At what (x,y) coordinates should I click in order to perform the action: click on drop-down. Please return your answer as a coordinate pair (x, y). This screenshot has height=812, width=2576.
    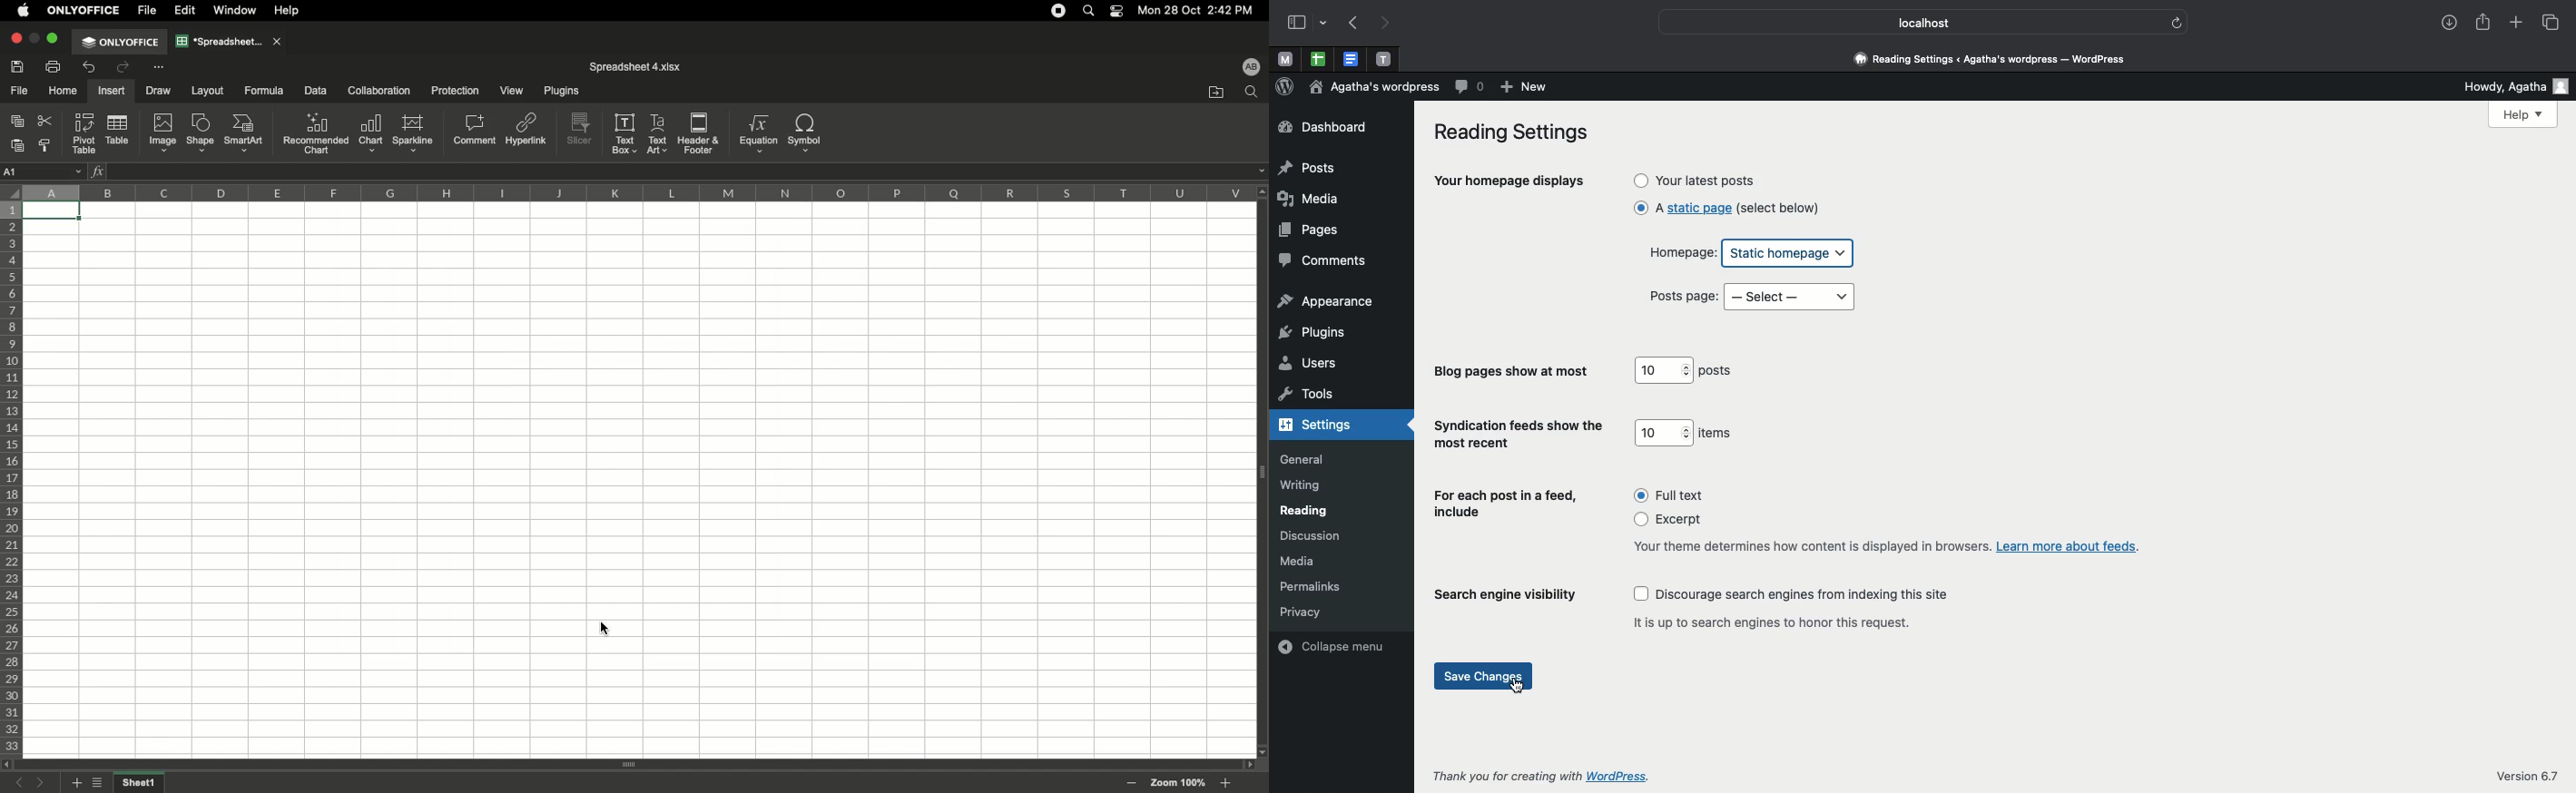
    Looking at the image, I should click on (1325, 24).